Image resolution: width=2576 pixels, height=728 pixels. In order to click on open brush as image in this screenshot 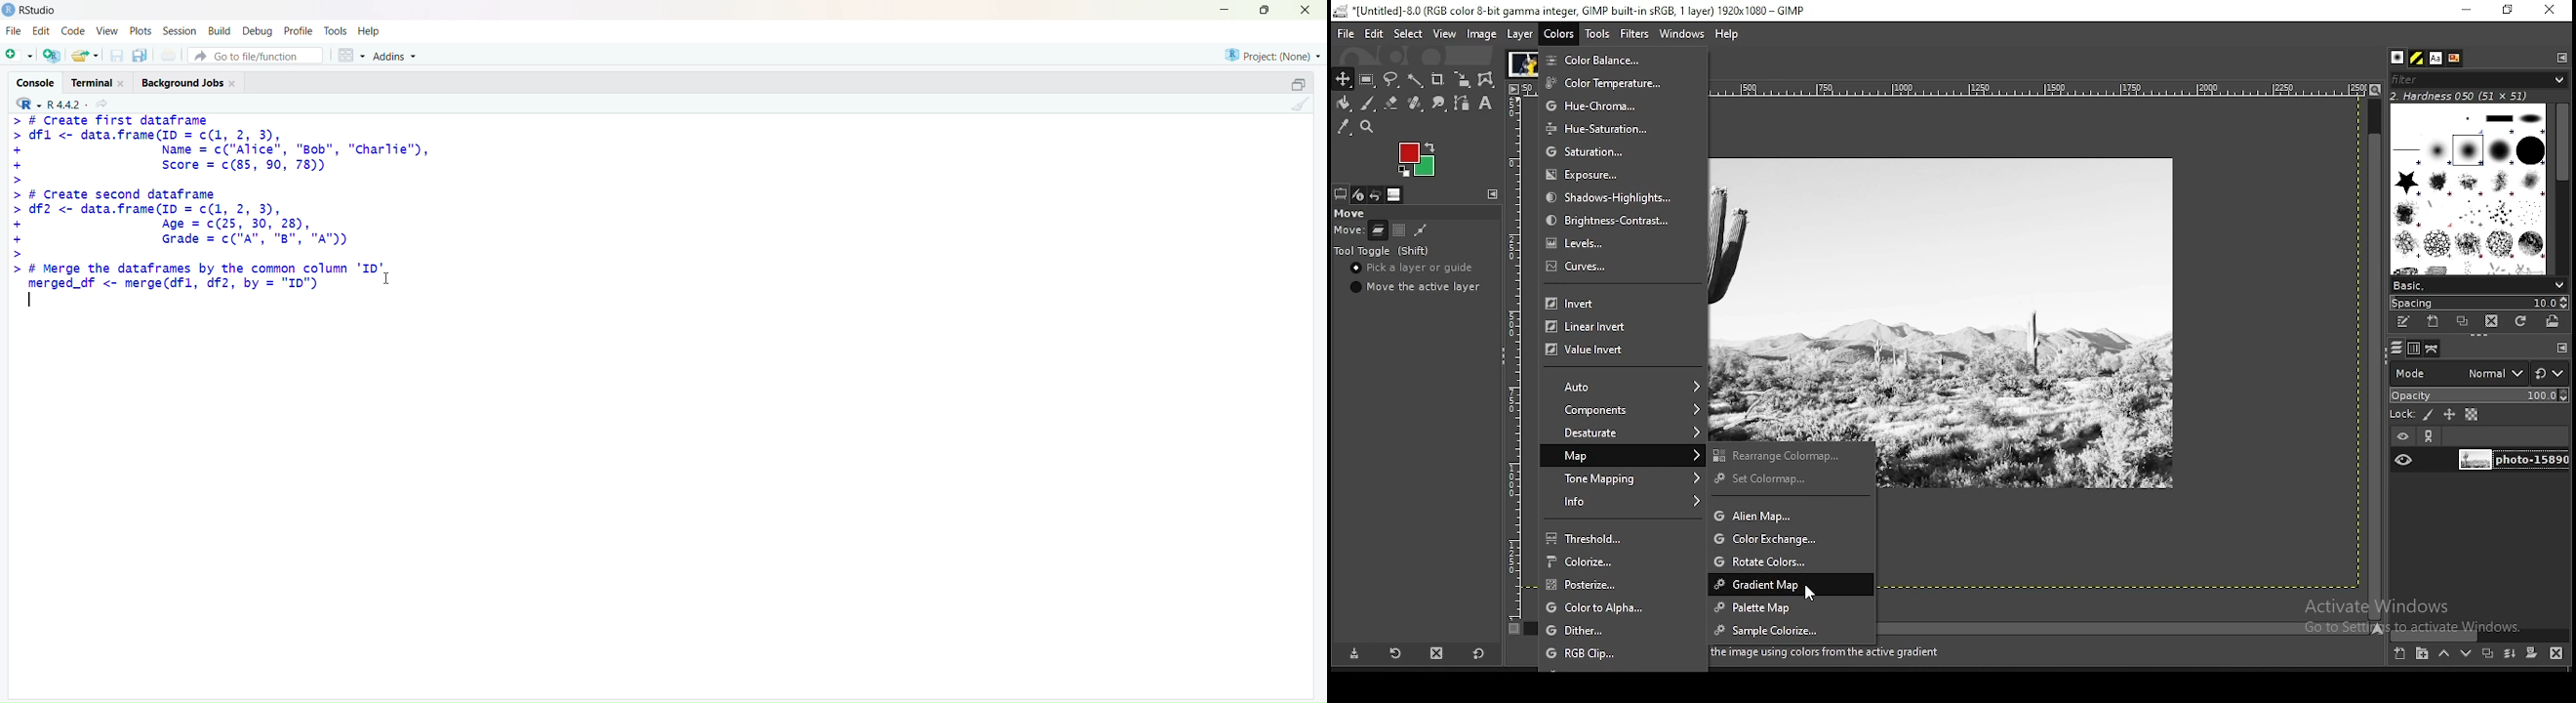, I will do `click(2554, 322)`.